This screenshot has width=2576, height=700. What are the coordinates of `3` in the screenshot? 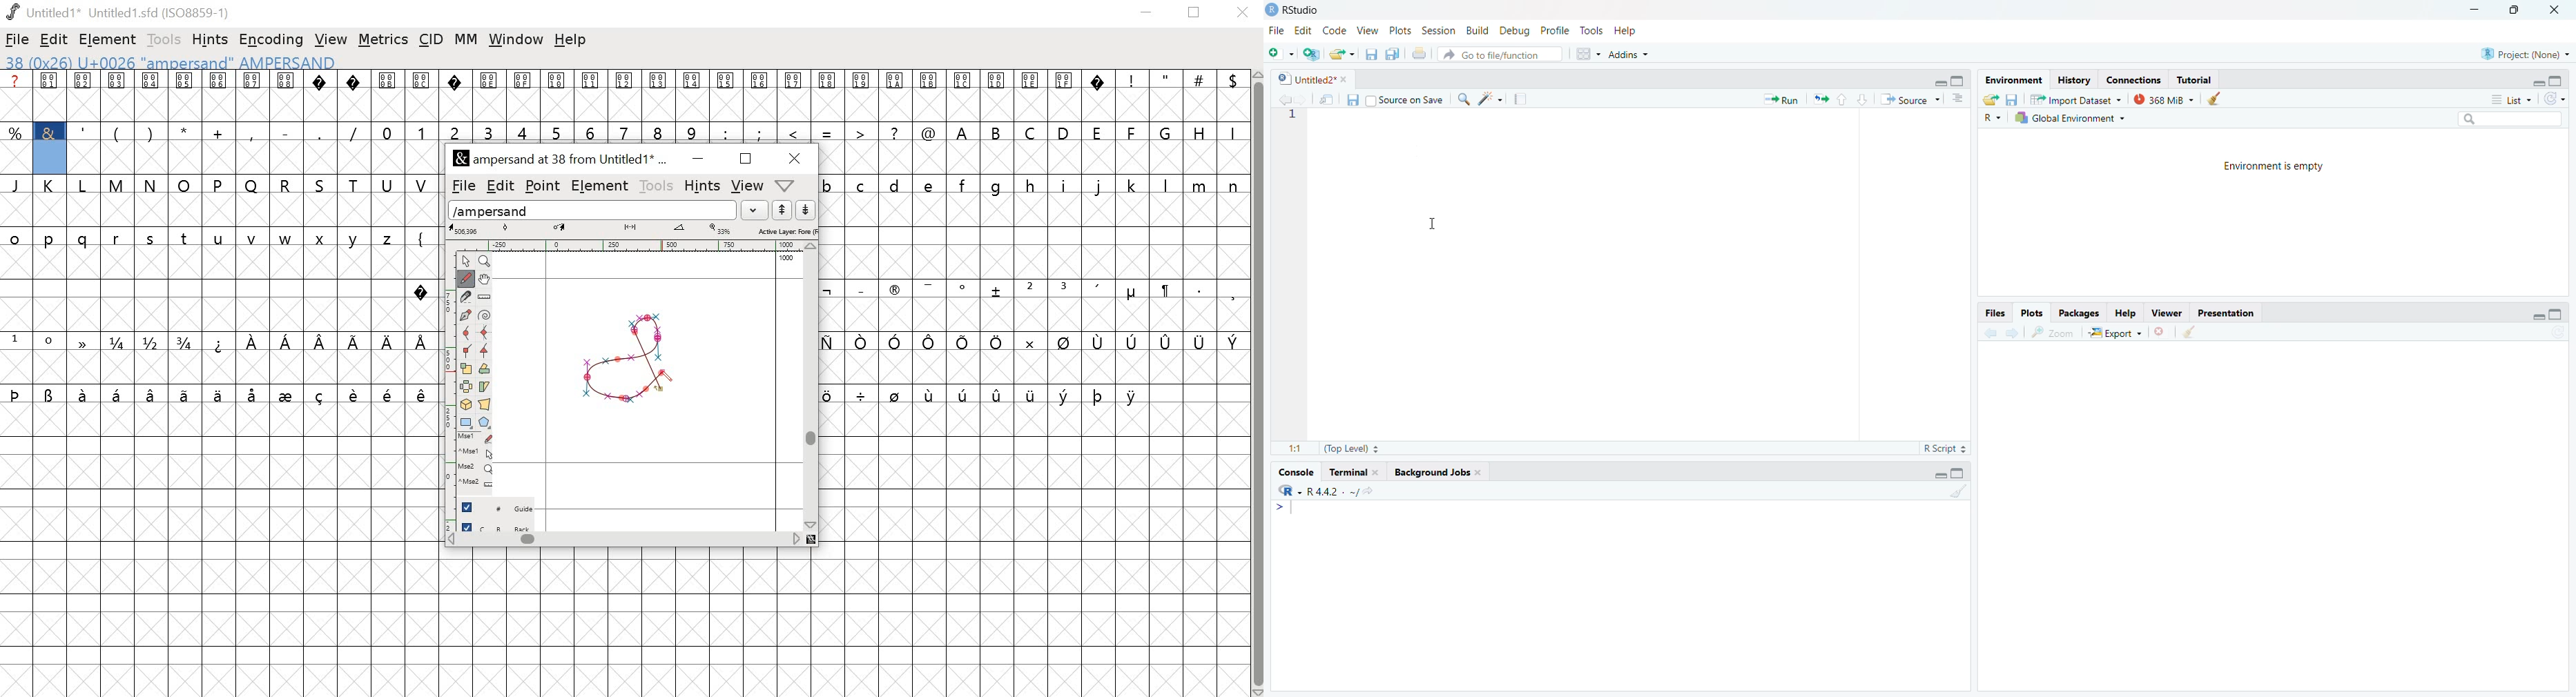 It's located at (1065, 288).